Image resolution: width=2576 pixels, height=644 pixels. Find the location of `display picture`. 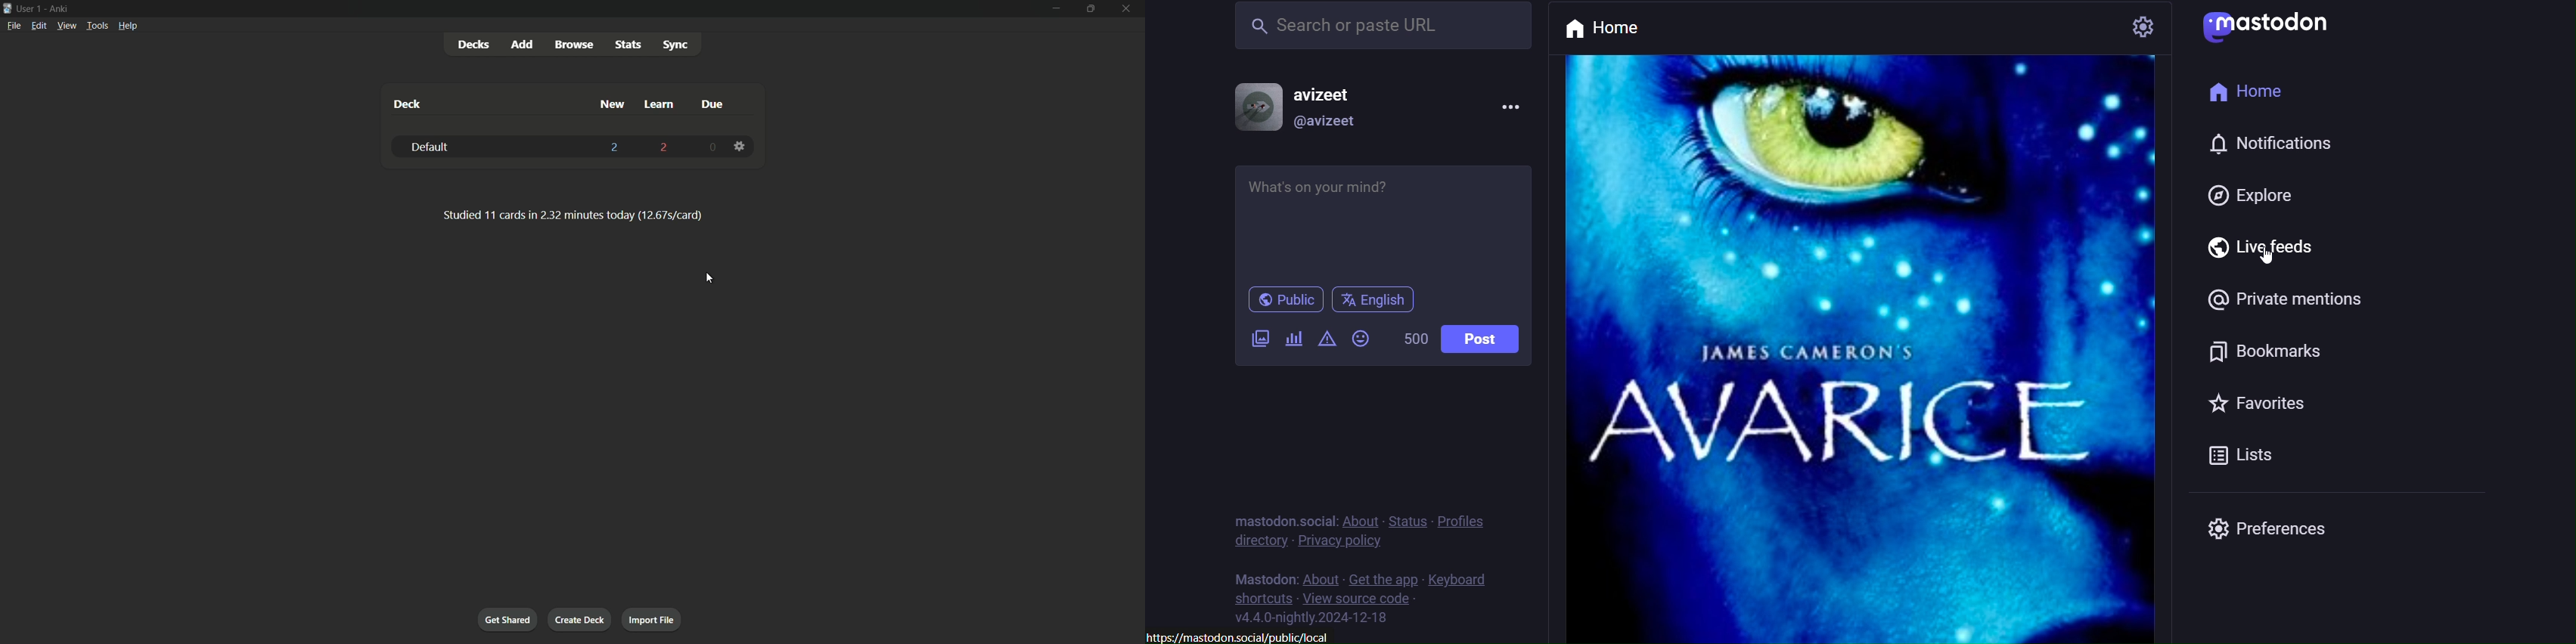

display picture is located at coordinates (1251, 105).